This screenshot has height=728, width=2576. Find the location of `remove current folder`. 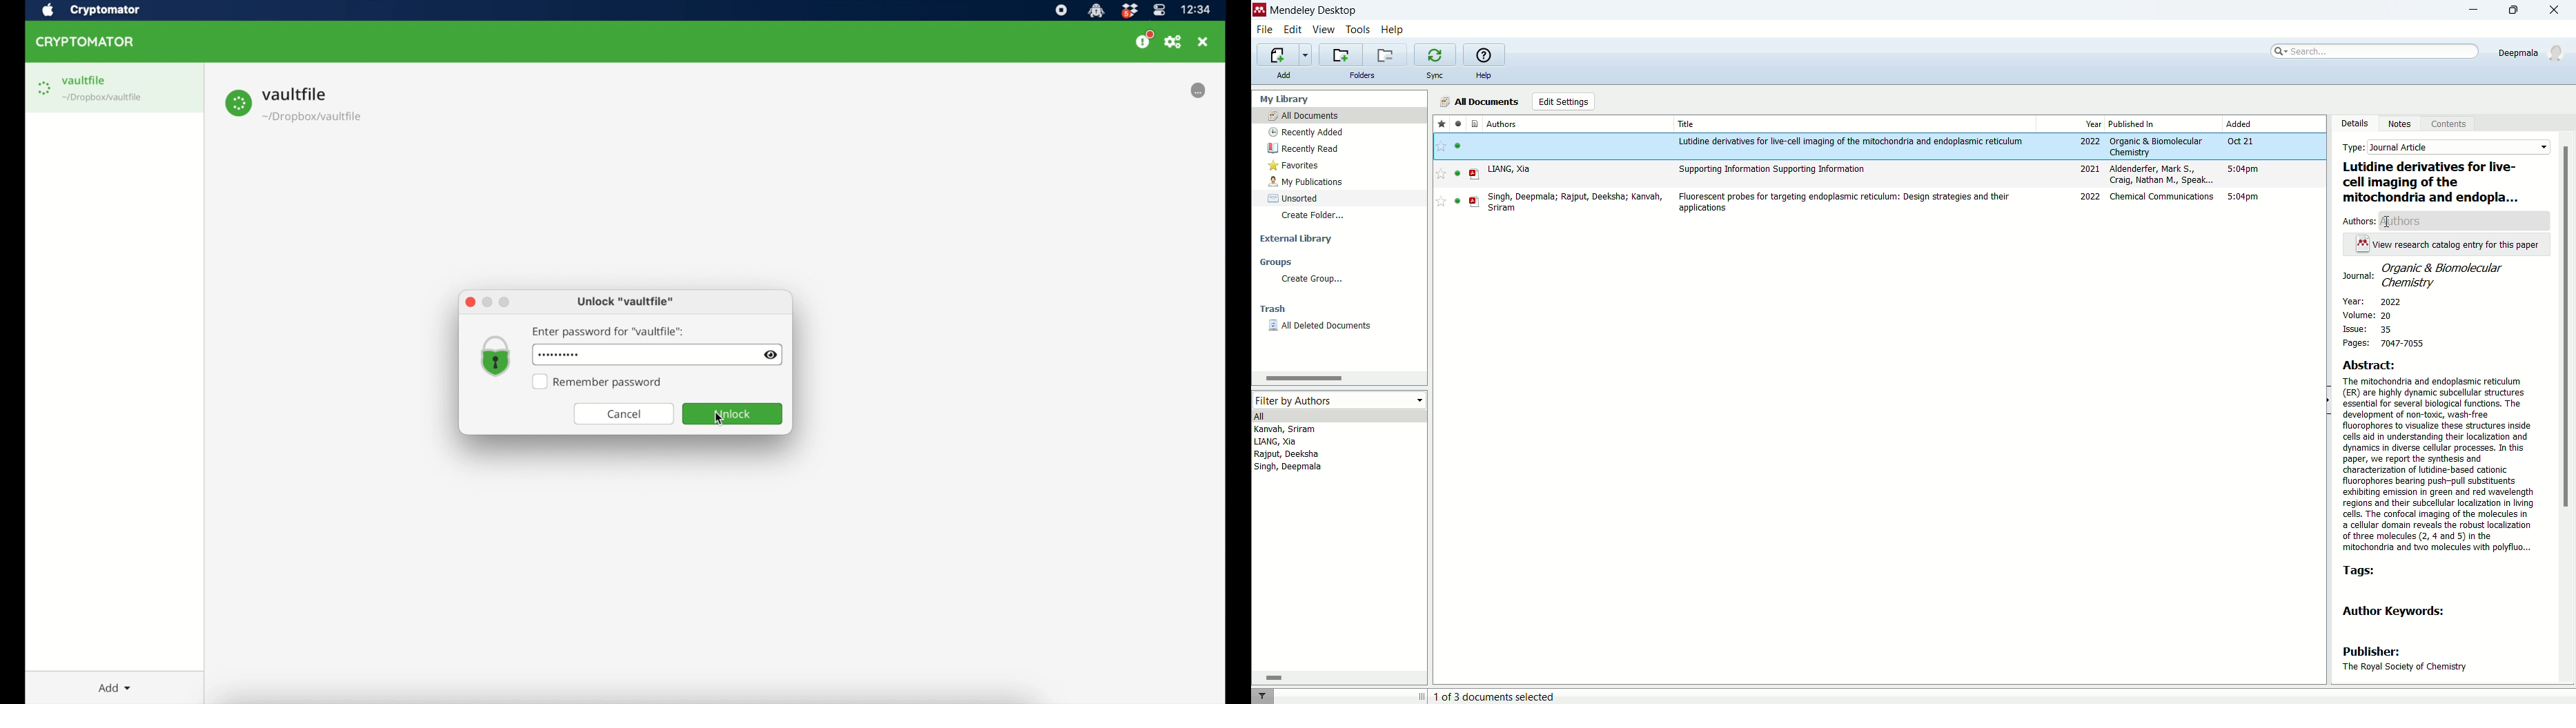

remove current folder is located at coordinates (1386, 55).